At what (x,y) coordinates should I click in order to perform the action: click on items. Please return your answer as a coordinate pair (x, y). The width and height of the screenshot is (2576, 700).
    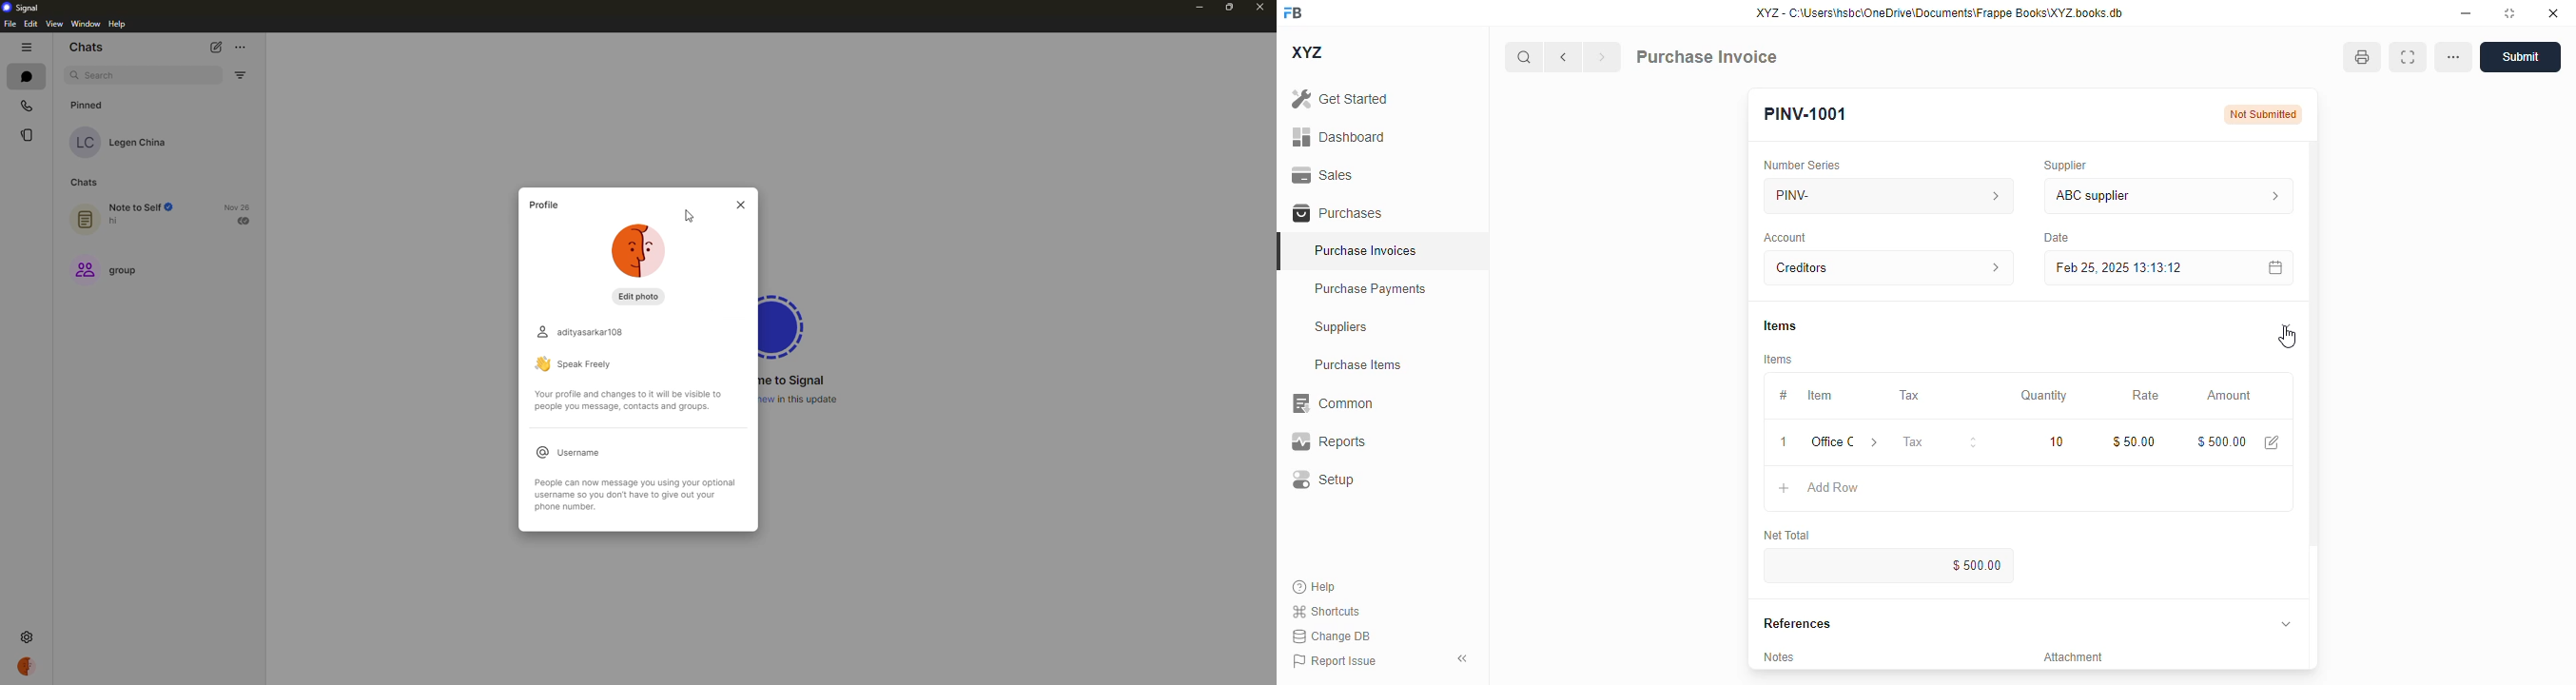
    Looking at the image, I should click on (1780, 326).